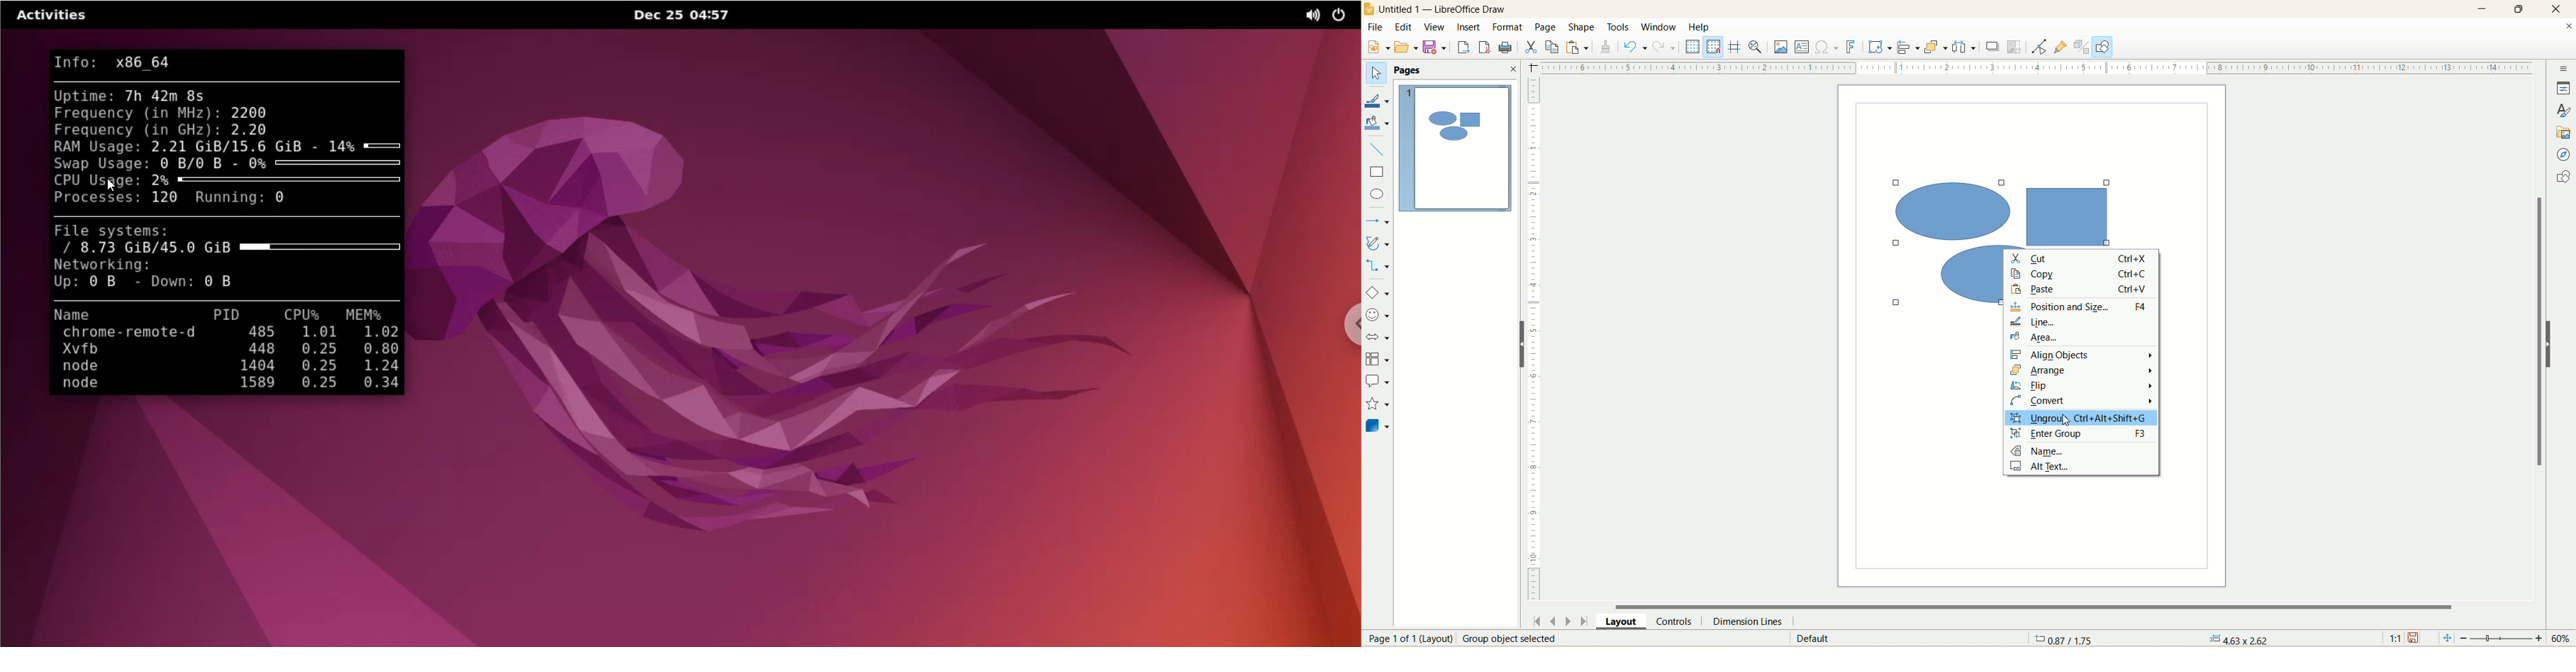 This screenshot has width=2576, height=672. Describe the element at coordinates (2563, 177) in the screenshot. I see `shapes` at that location.